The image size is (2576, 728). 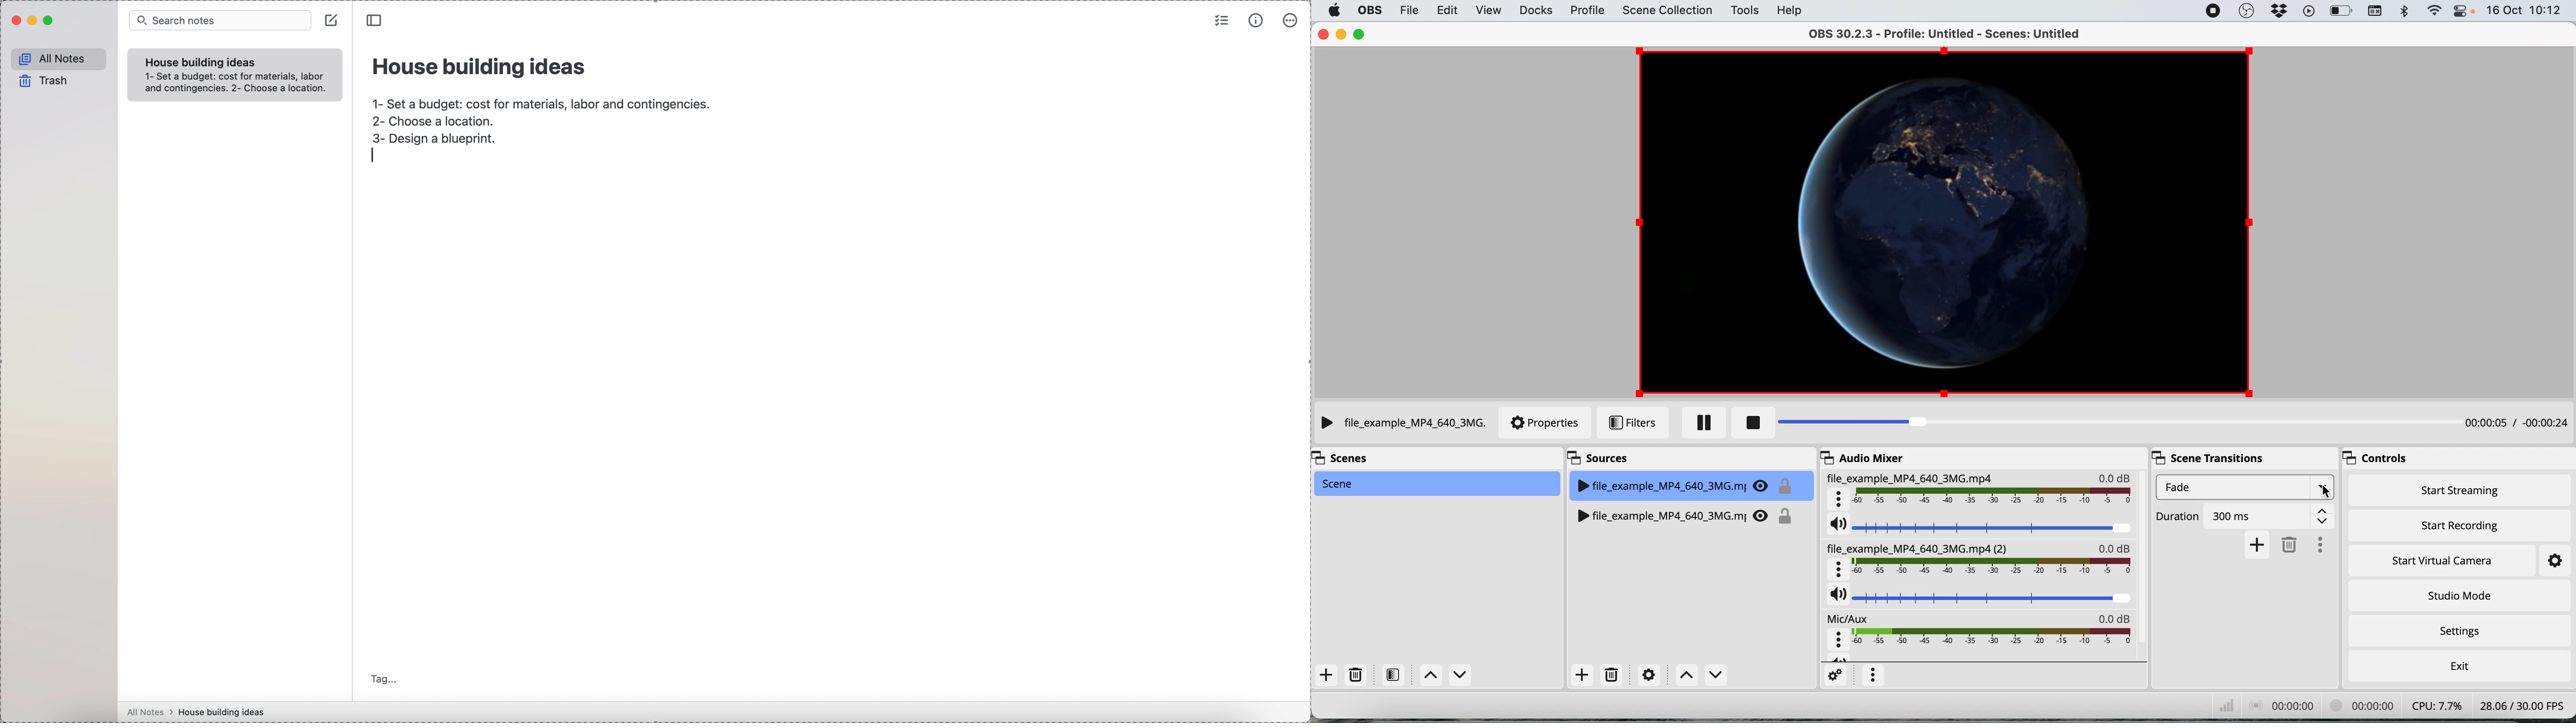 What do you see at coordinates (1489, 11) in the screenshot?
I see `view` at bounding box center [1489, 11].